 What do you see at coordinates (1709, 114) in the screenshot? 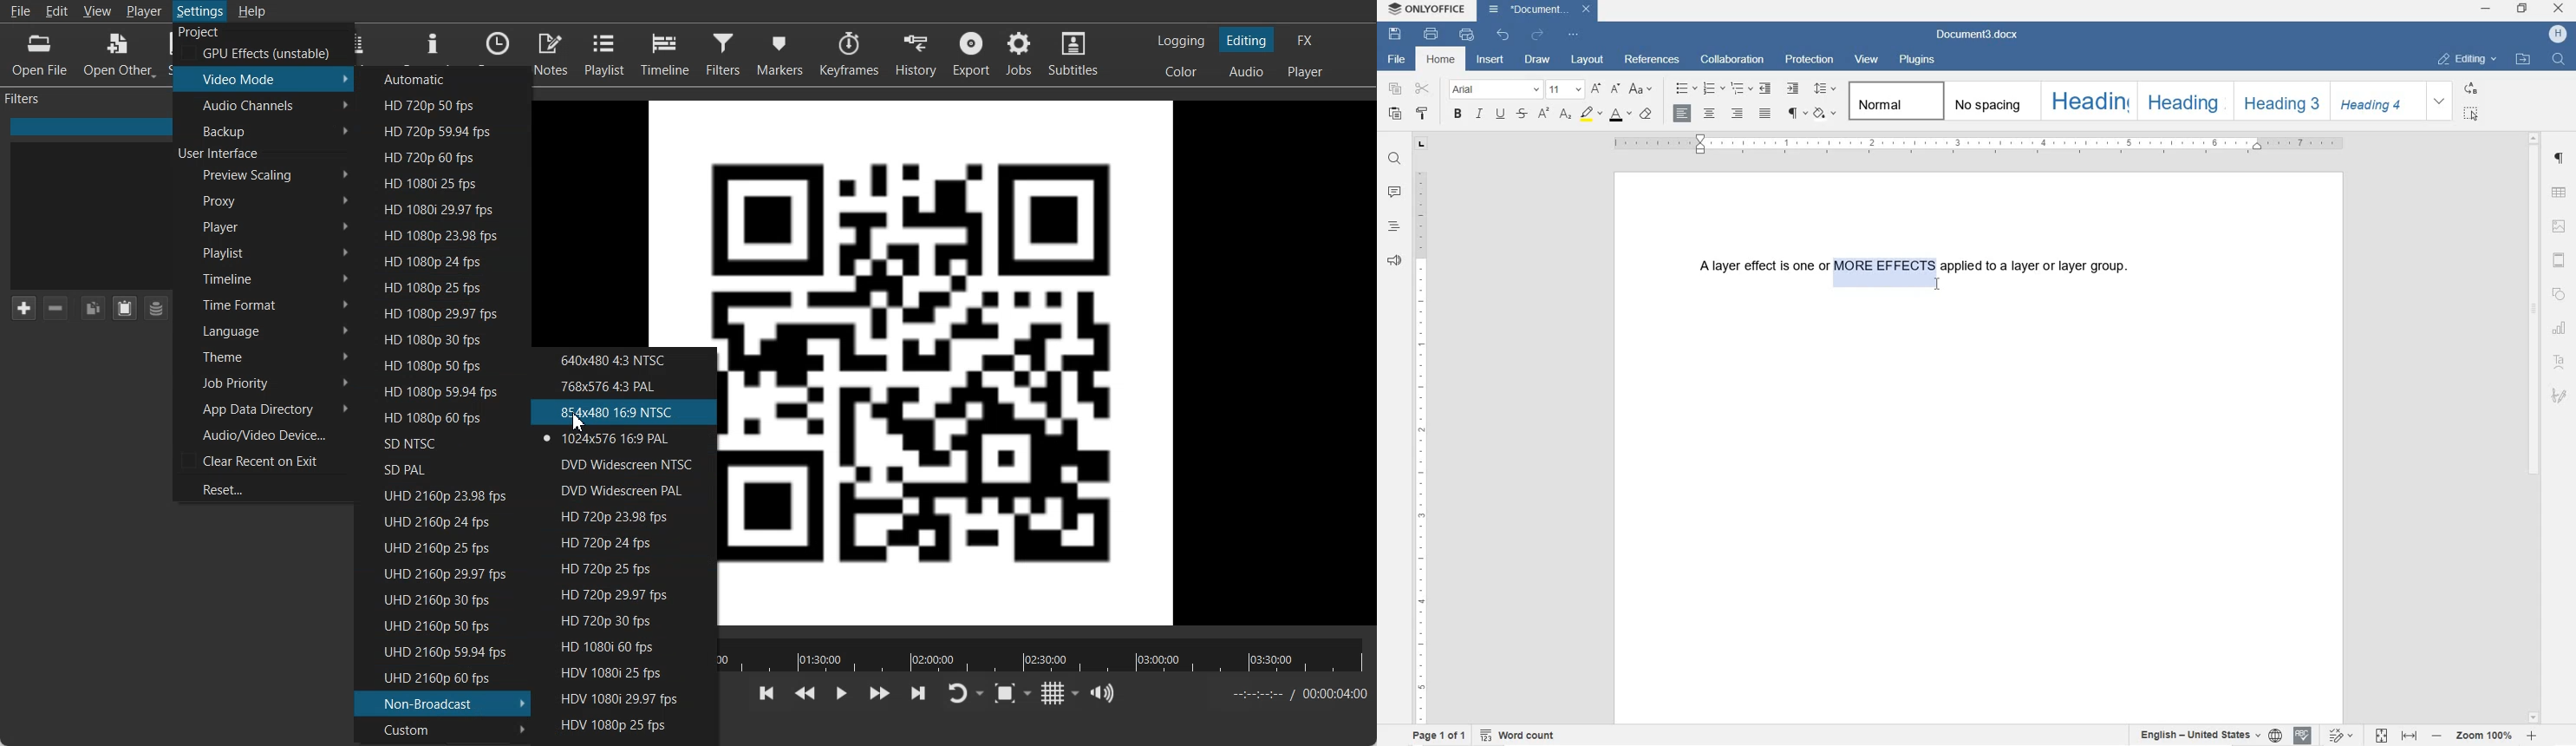
I see `ALIGN CENTER` at bounding box center [1709, 114].